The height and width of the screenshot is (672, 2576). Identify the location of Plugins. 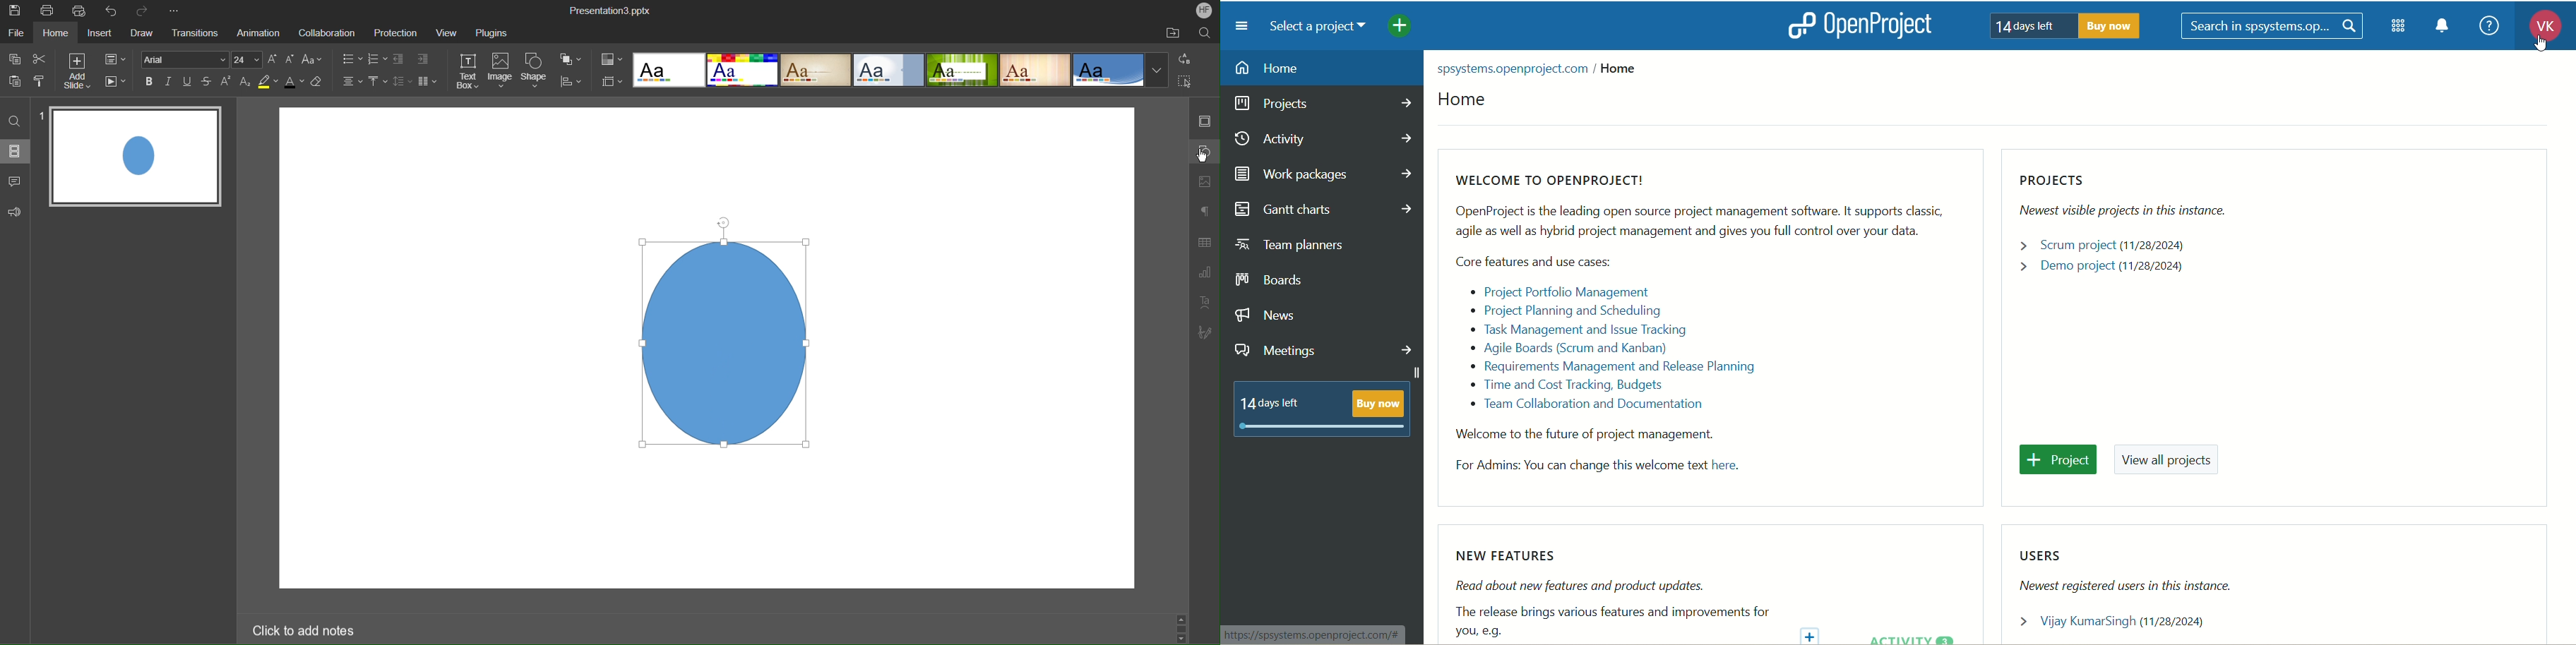
(493, 34).